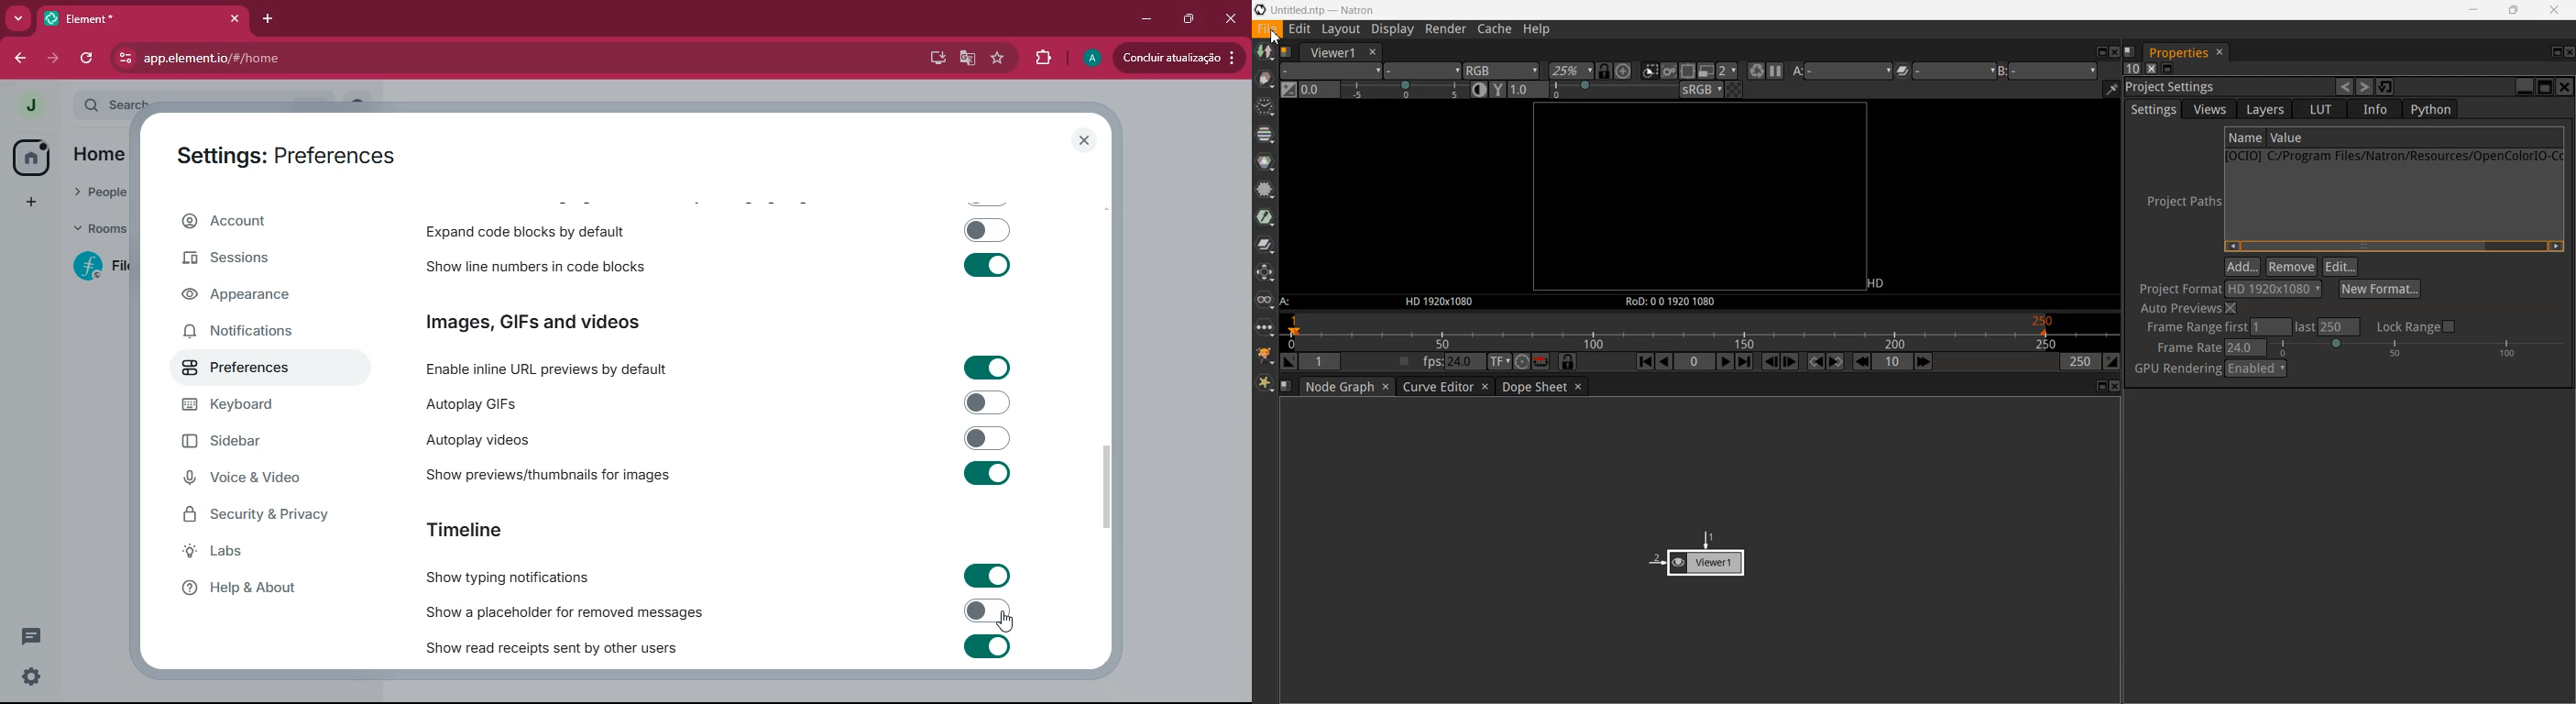  What do you see at coordinates (264, 589) in the screenshot?
I see `help & about` at bounding box center [264, 589].